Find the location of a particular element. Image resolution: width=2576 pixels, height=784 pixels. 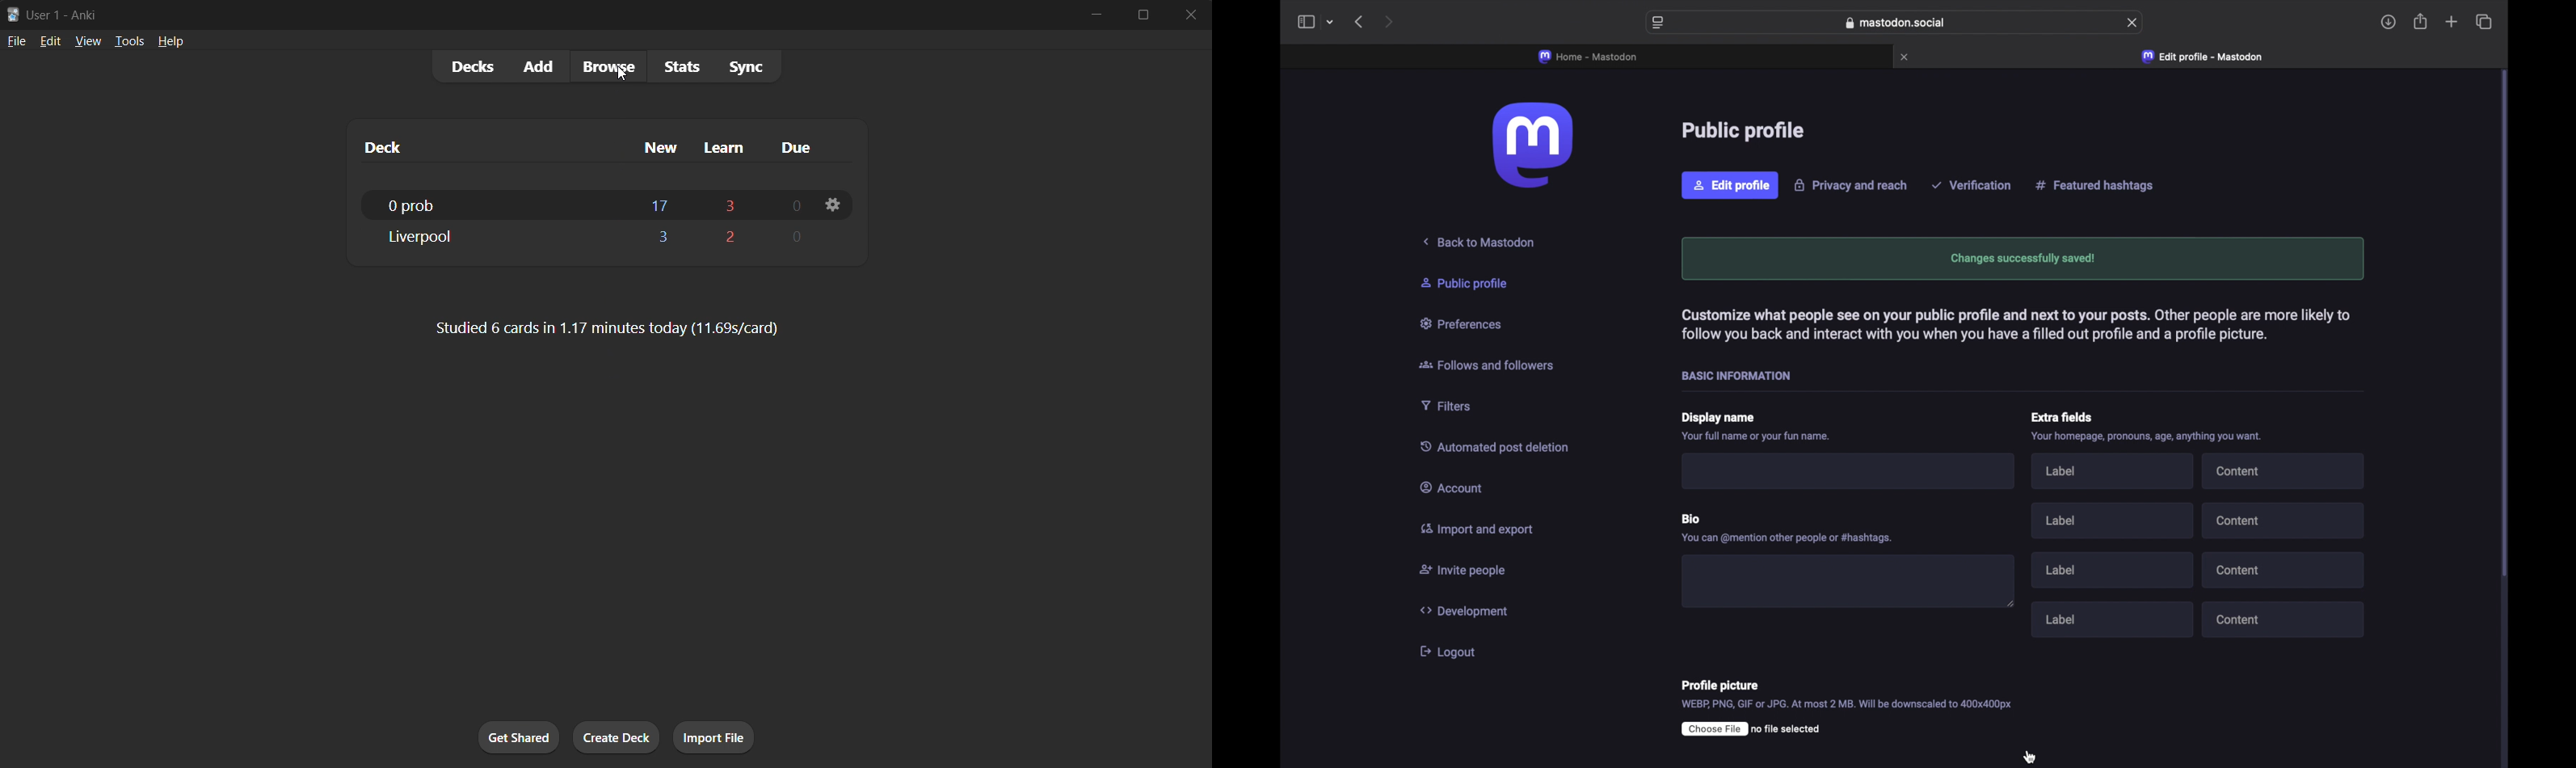

browse is located at coordinates (611, 65).